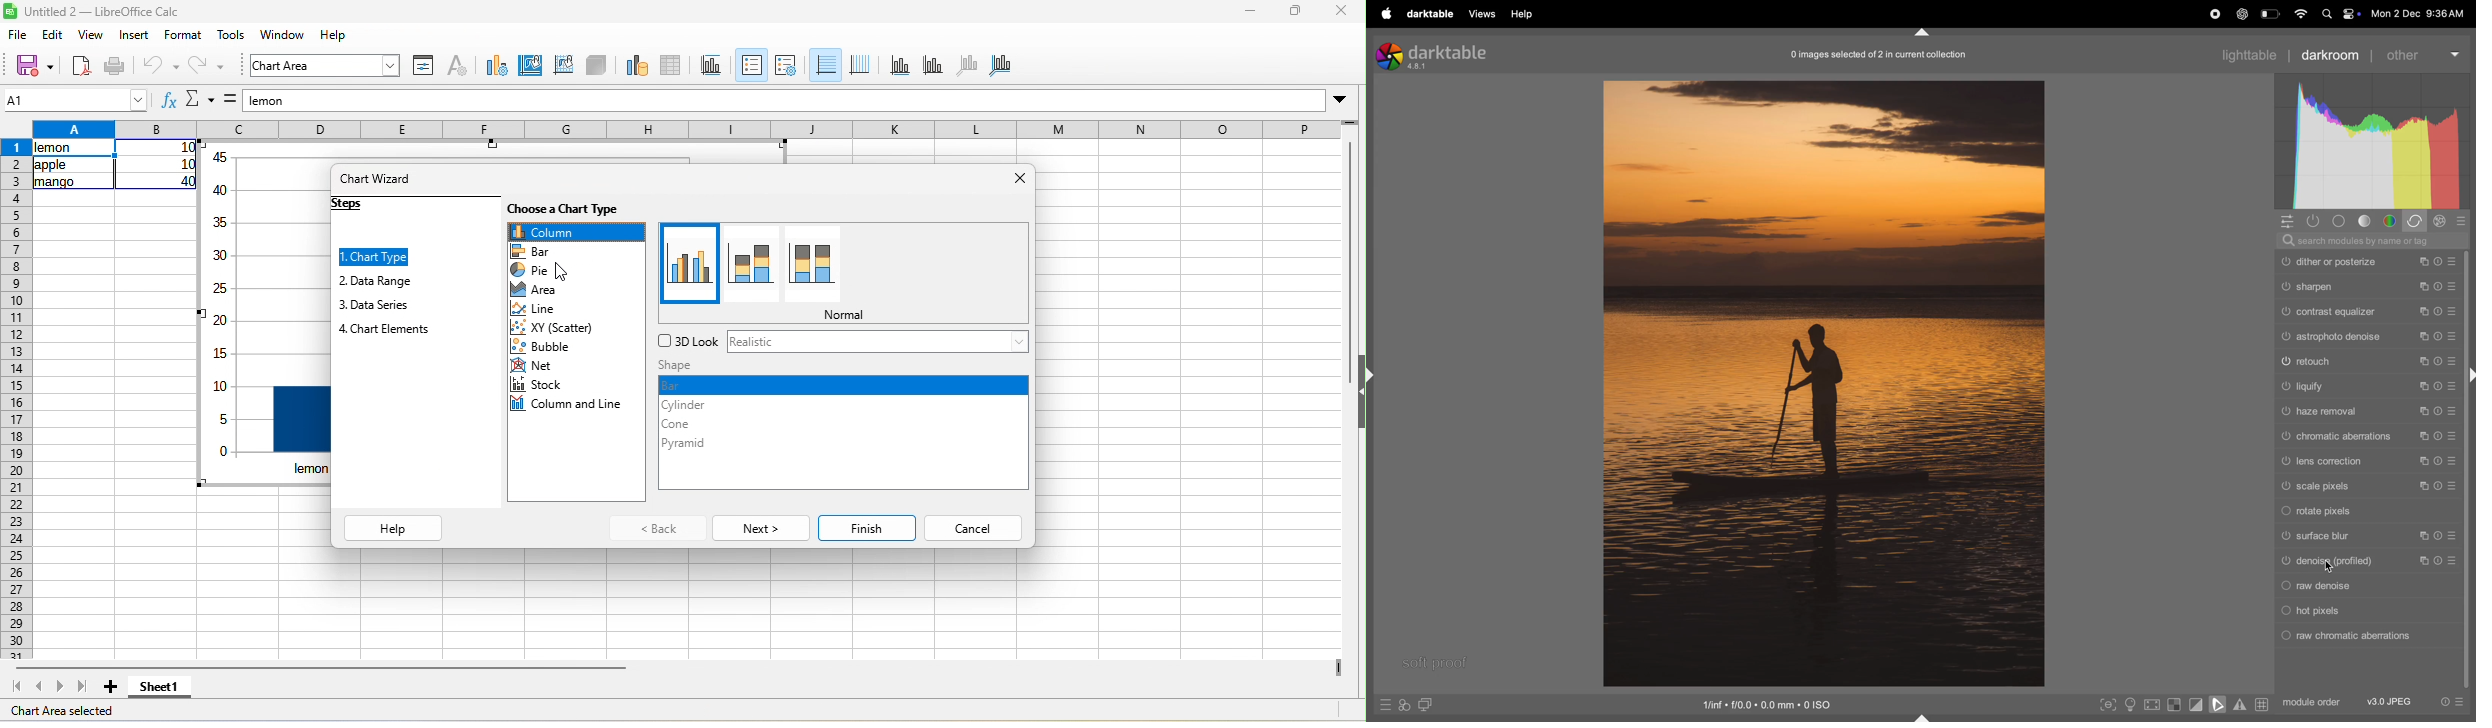  I want to click on raw chromatic abrerarations, so click(2371, 636).